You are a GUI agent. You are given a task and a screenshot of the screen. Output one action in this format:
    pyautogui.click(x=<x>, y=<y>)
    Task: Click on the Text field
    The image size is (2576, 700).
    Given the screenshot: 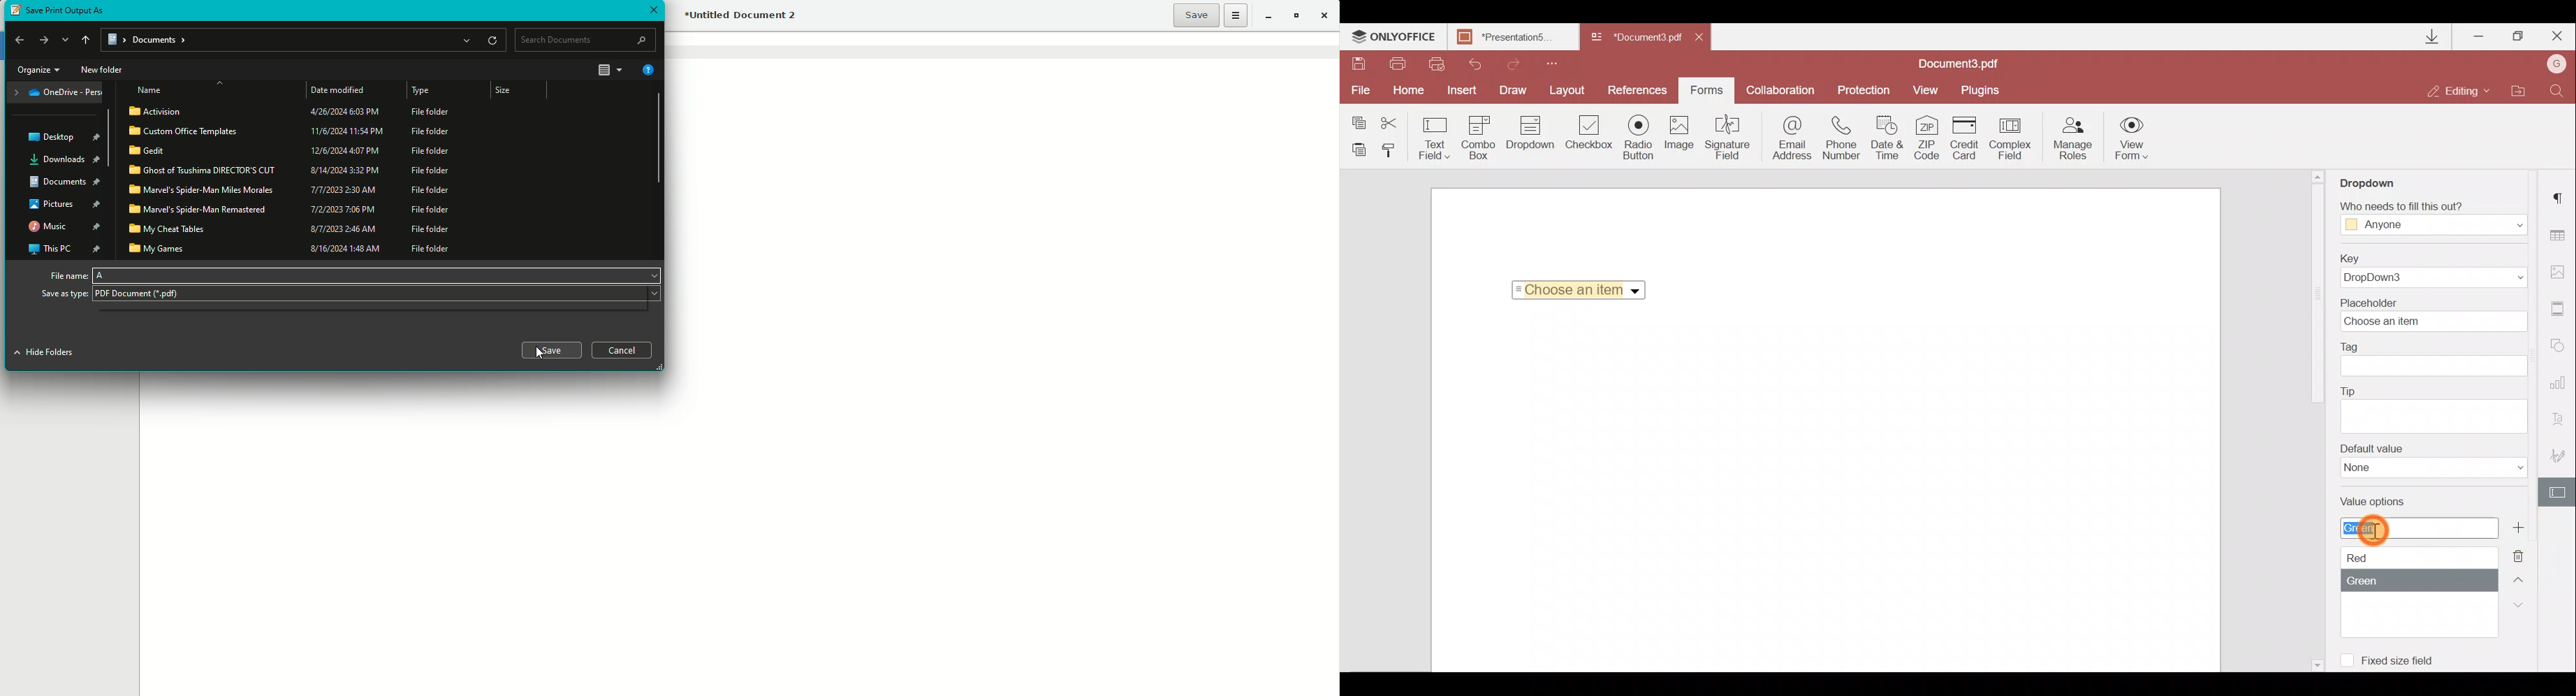 What is the action you would take?
    pyautogui.click(x=1432, y=138)
    